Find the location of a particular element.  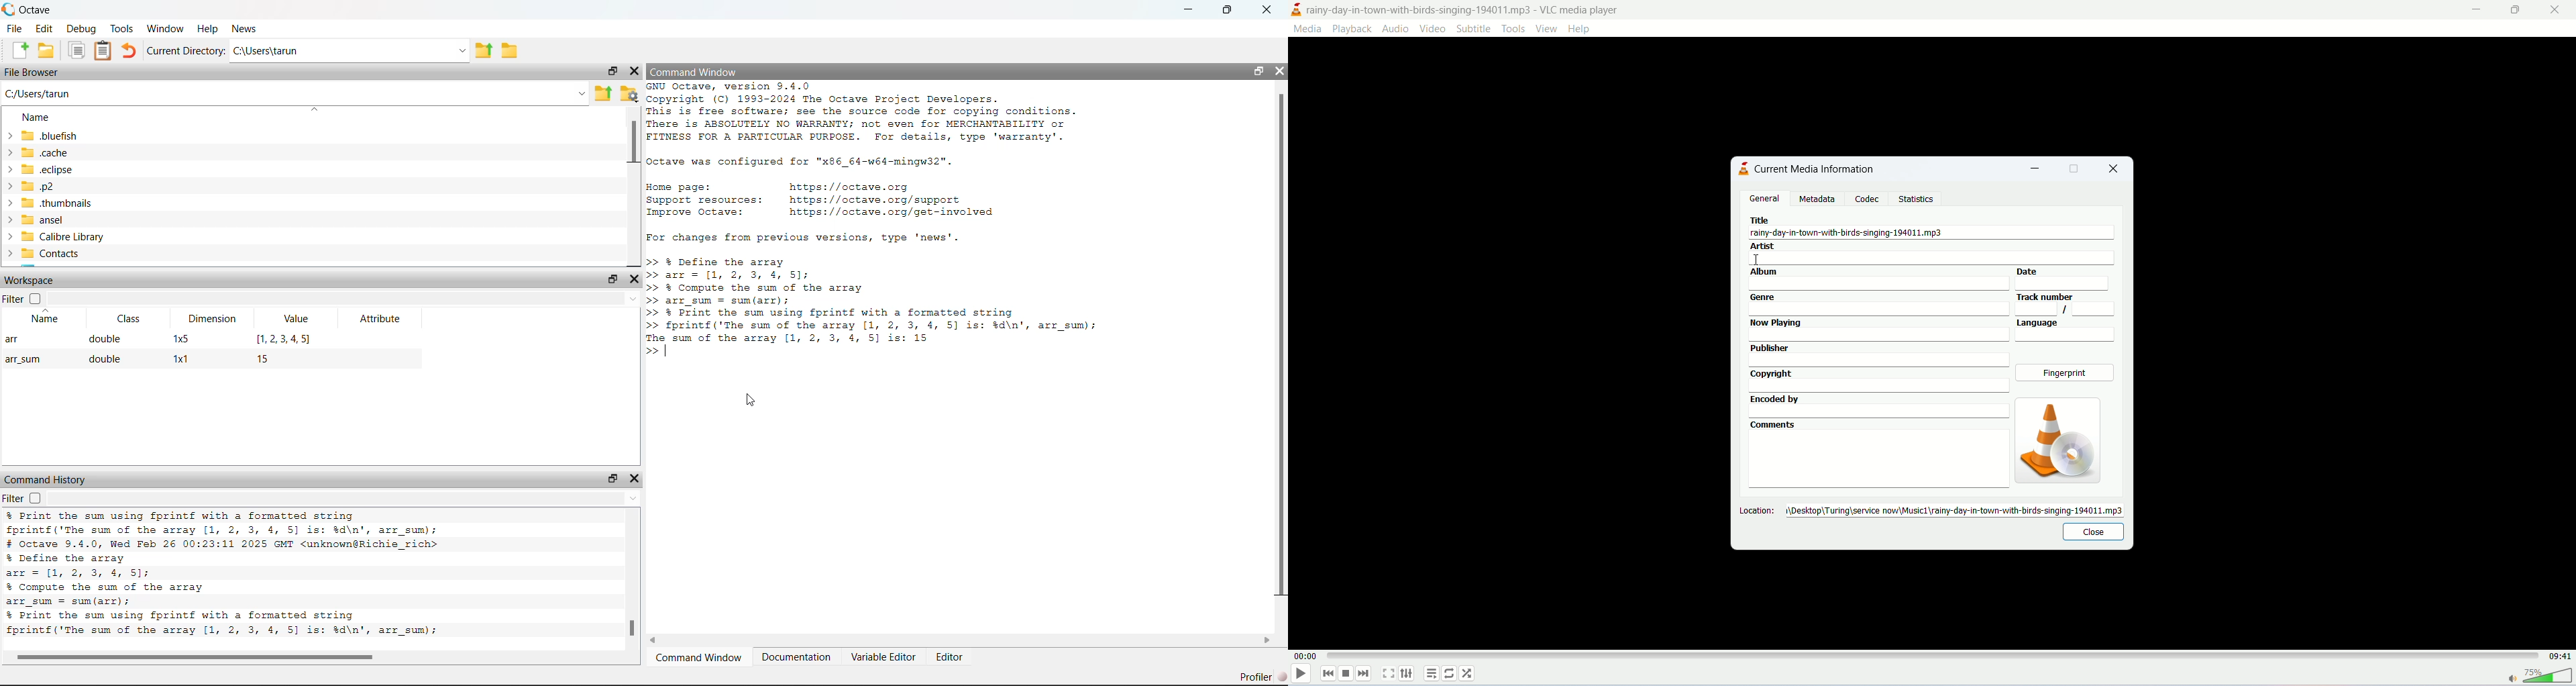

media is located at coordinates (1310, 30).